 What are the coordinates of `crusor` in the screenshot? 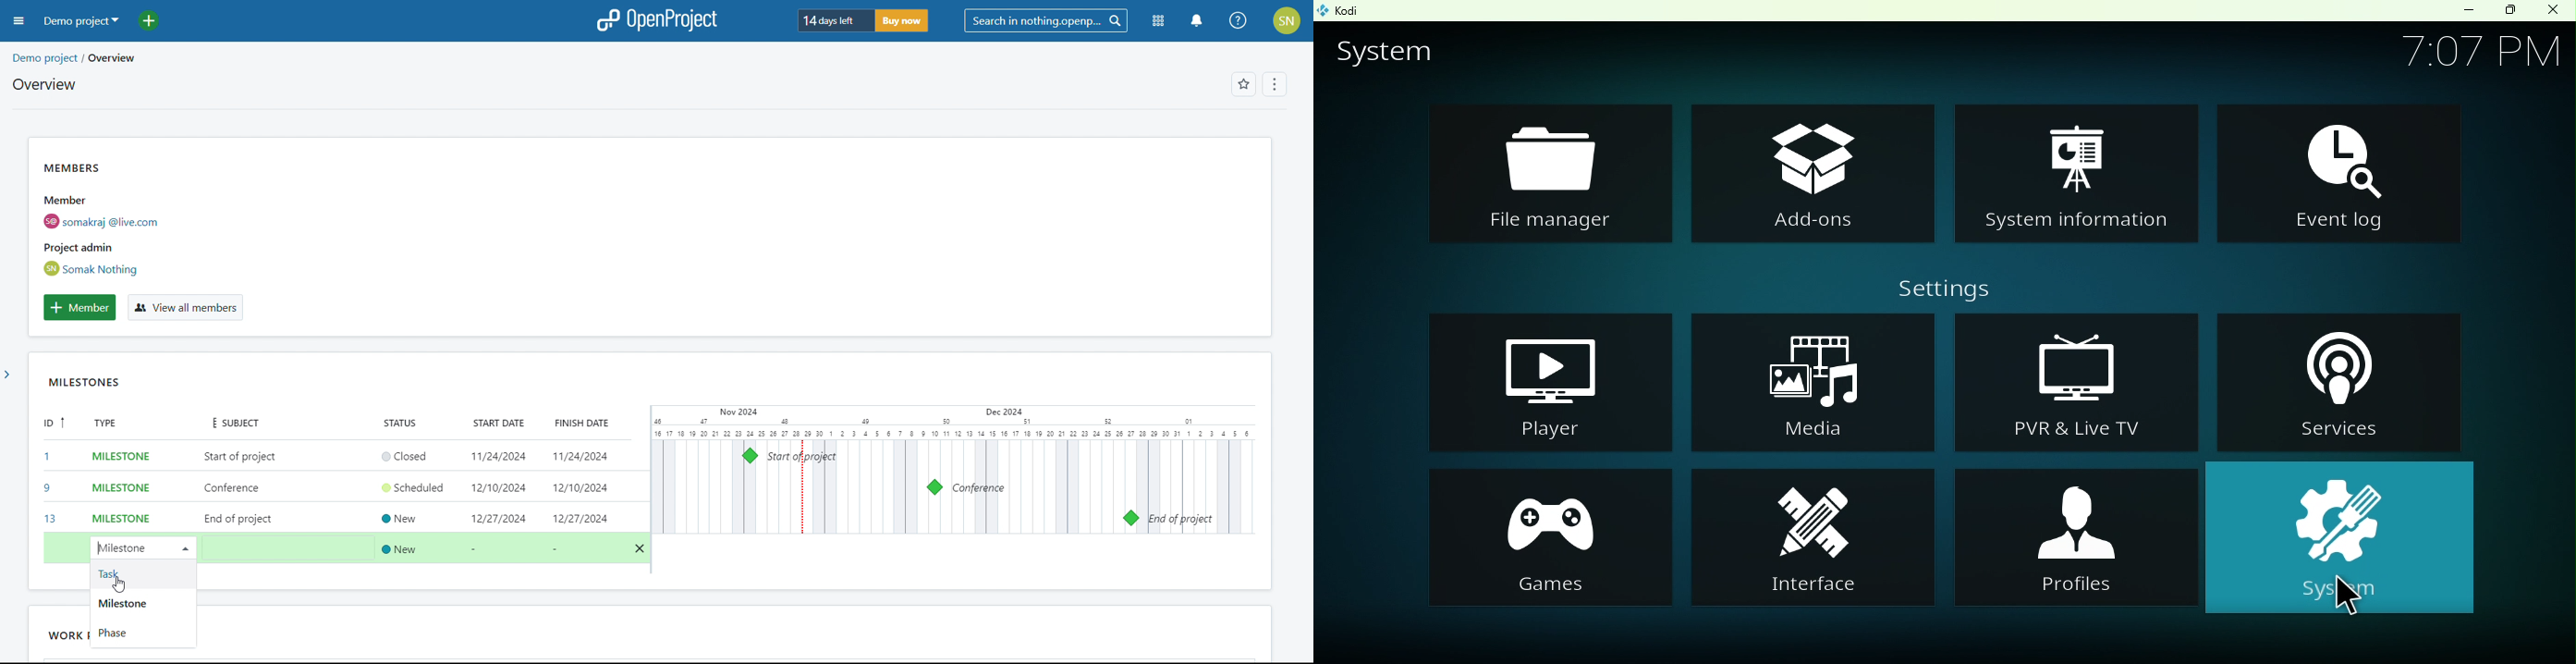 It's located at (2347, 598).